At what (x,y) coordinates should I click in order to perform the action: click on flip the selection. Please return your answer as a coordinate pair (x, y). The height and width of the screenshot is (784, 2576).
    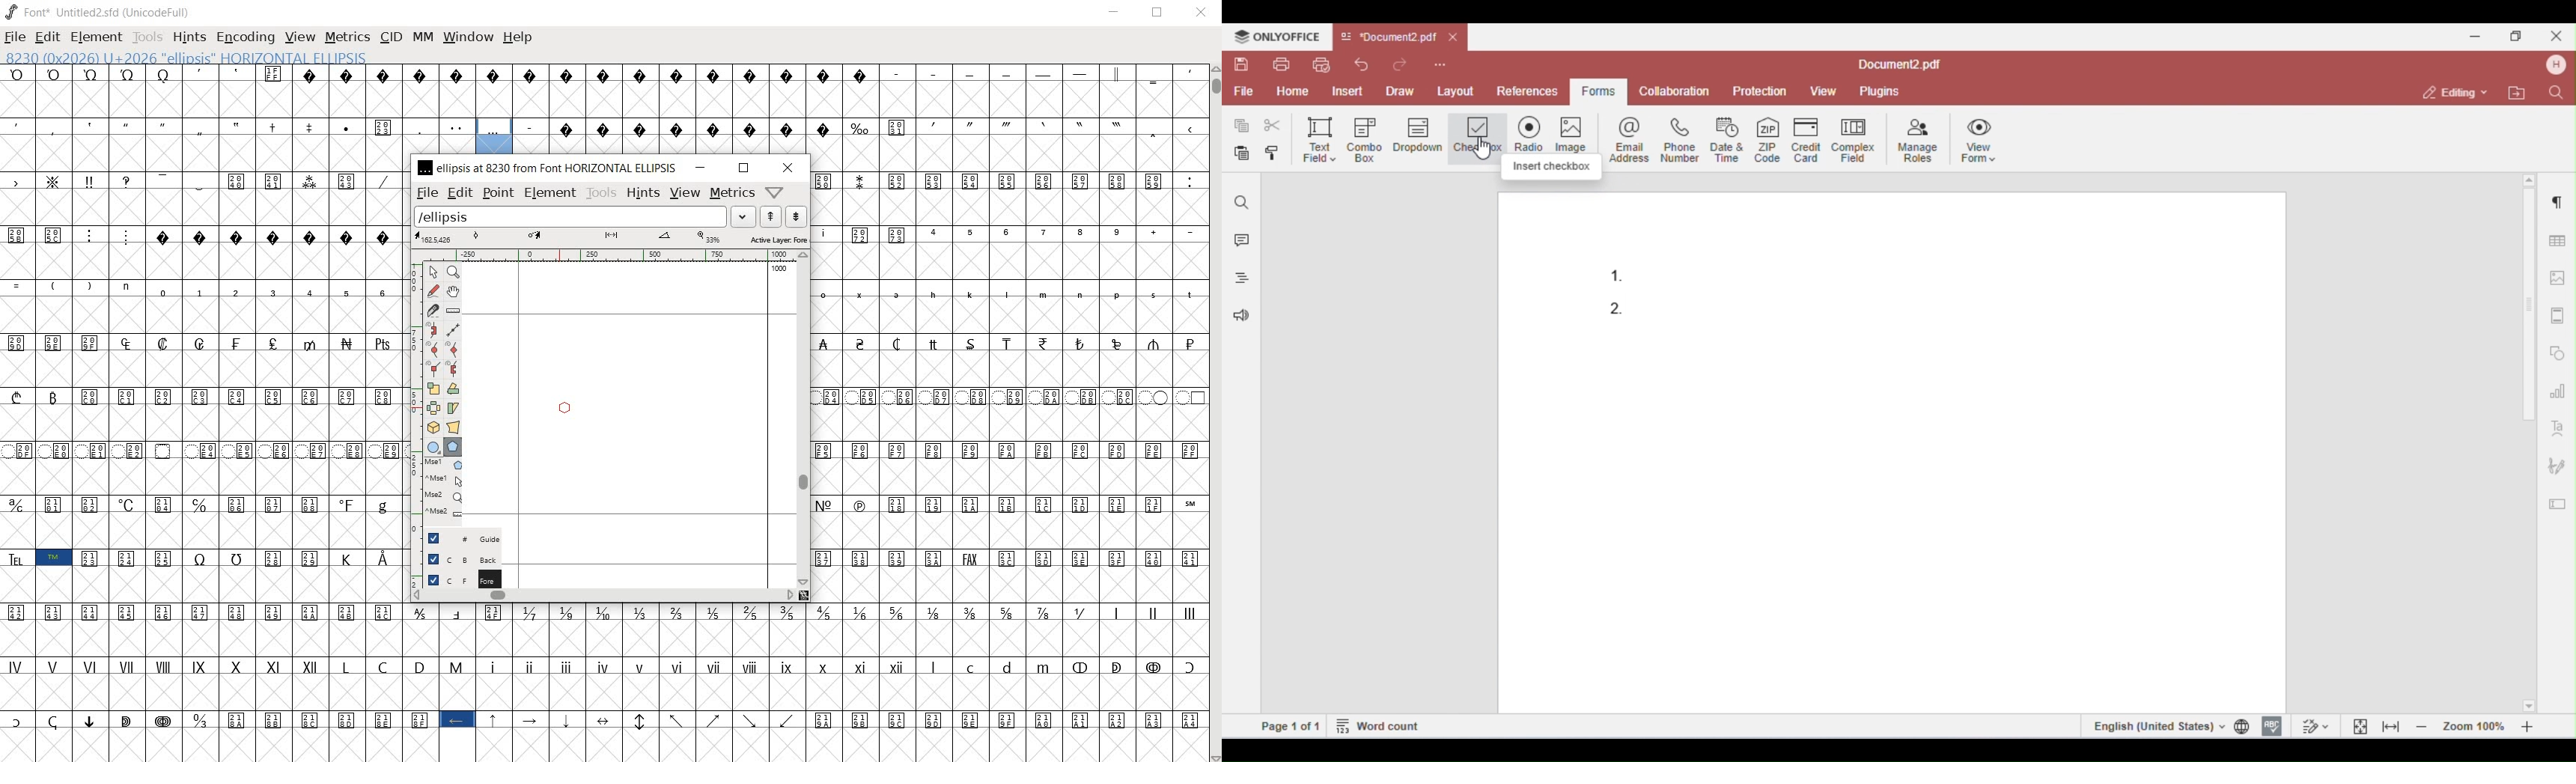
    Looking at the image, I should click on (434, 407).